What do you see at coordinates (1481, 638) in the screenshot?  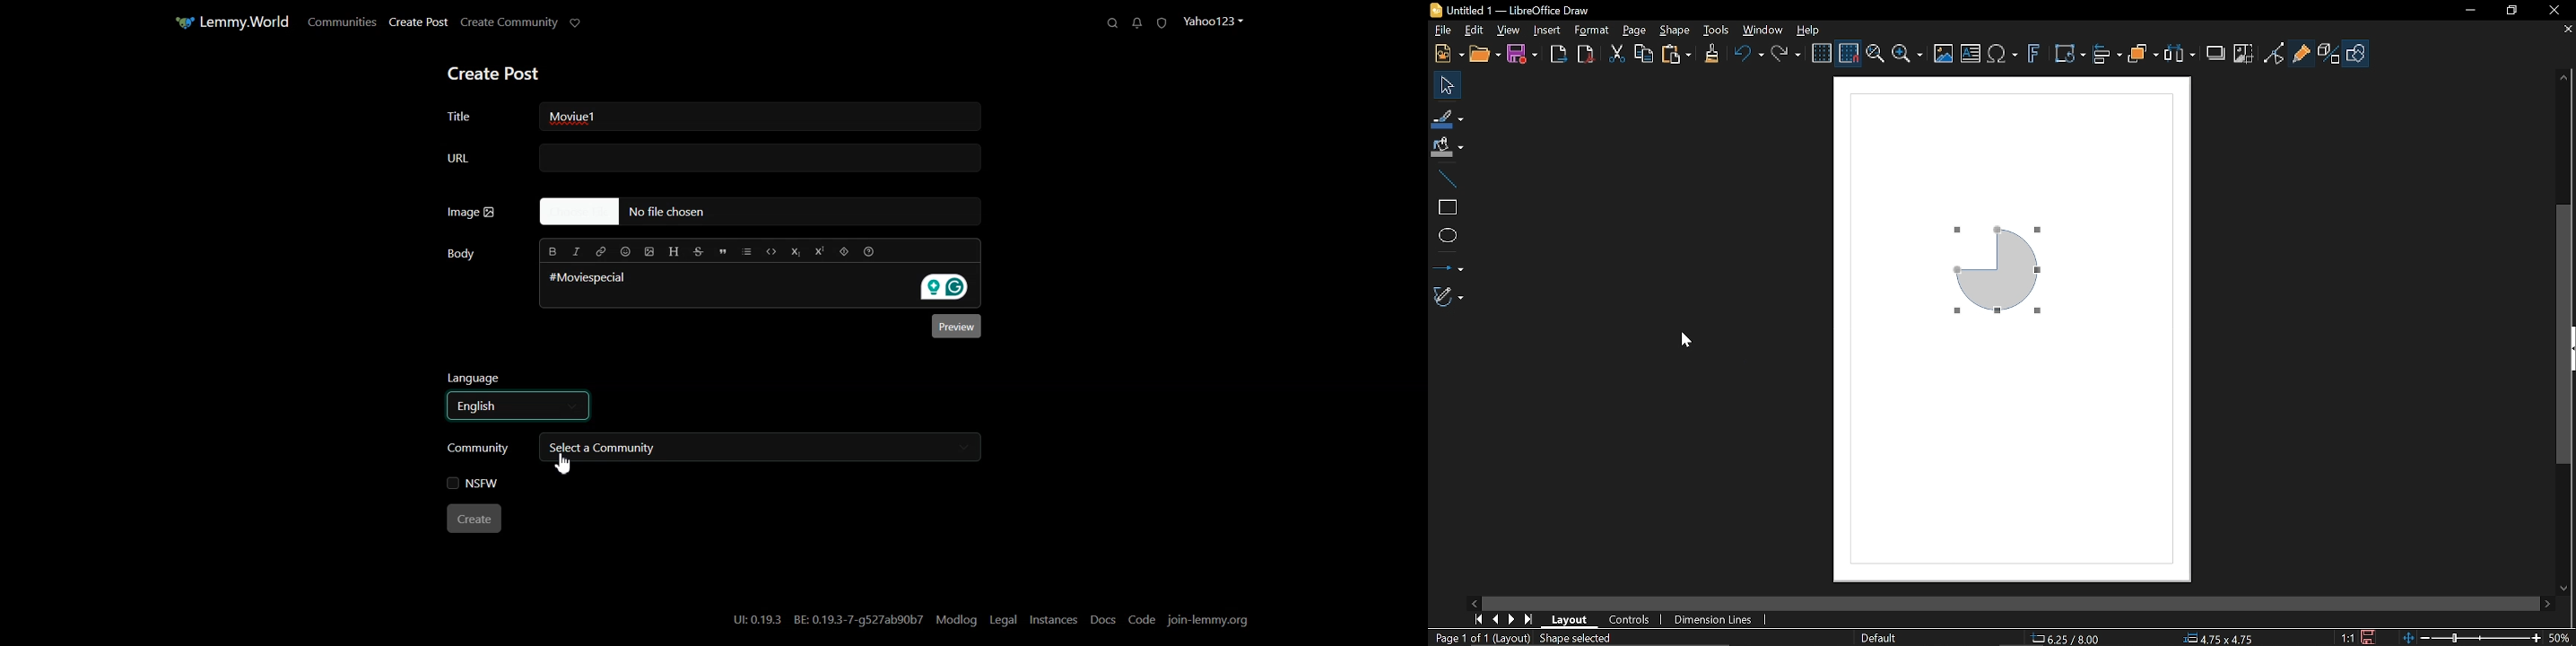 I see `Page 1 of 1 (Layout)` at bounding box center [1481, 638].